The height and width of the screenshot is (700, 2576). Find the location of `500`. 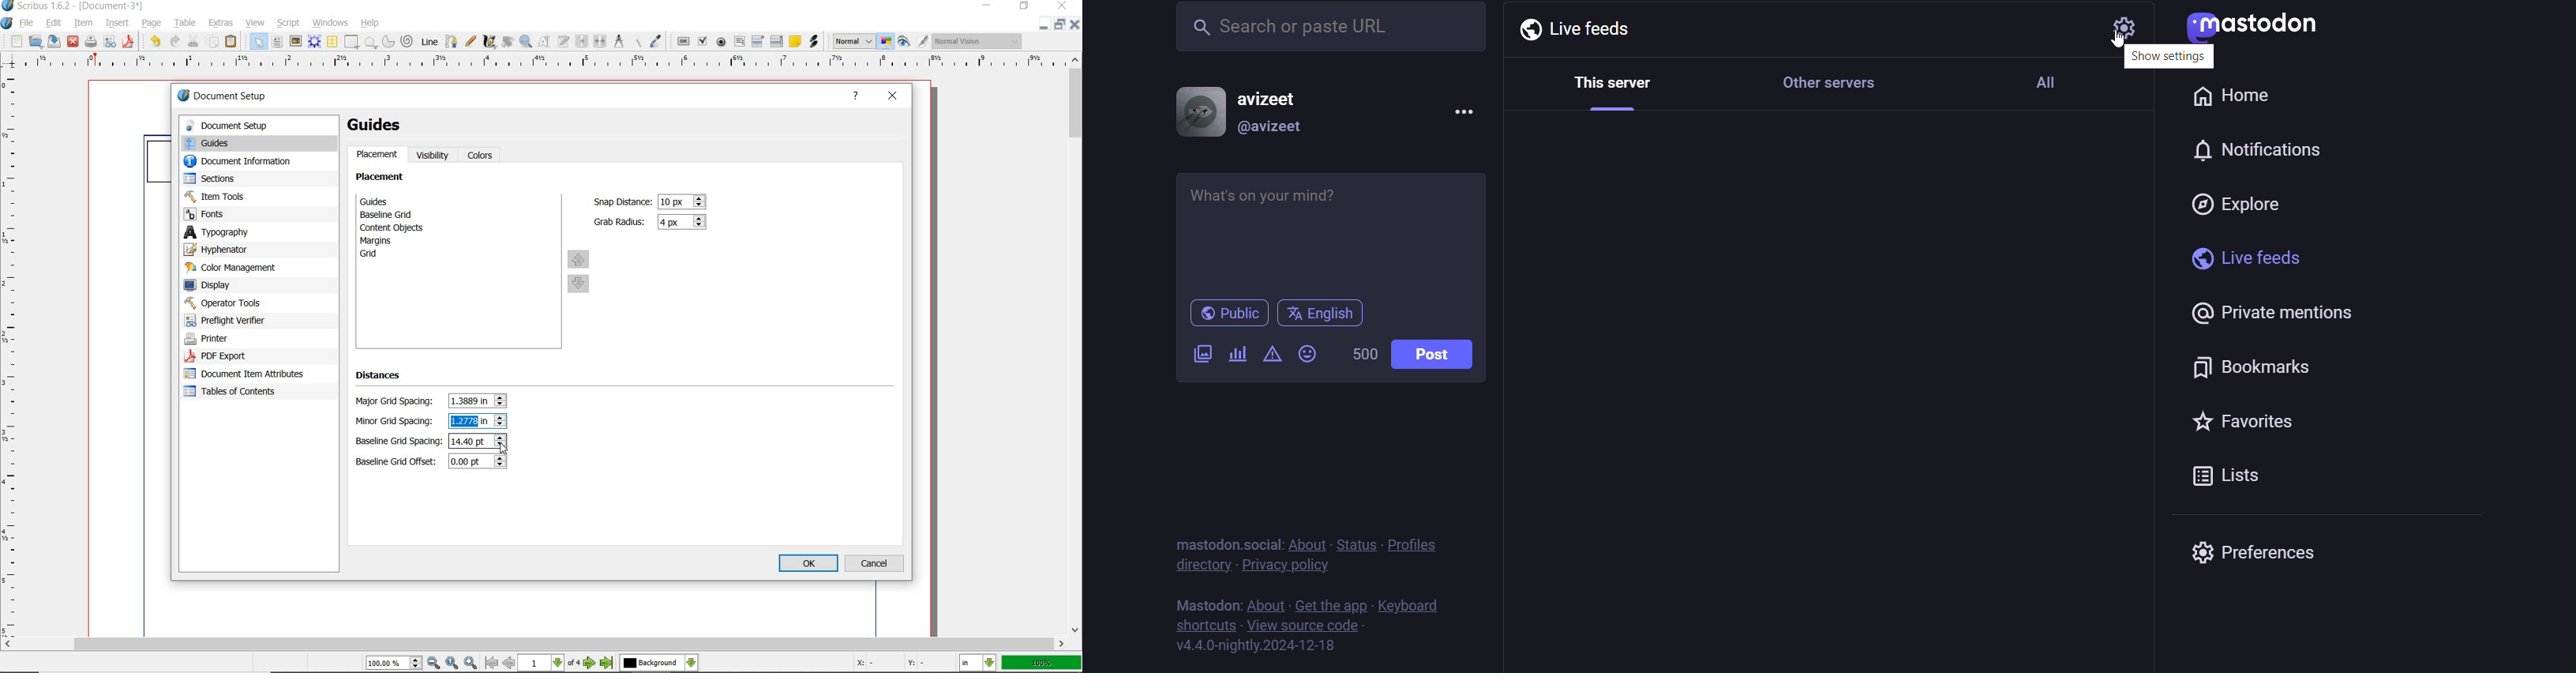

500 is located at coordinates (1363, 355).